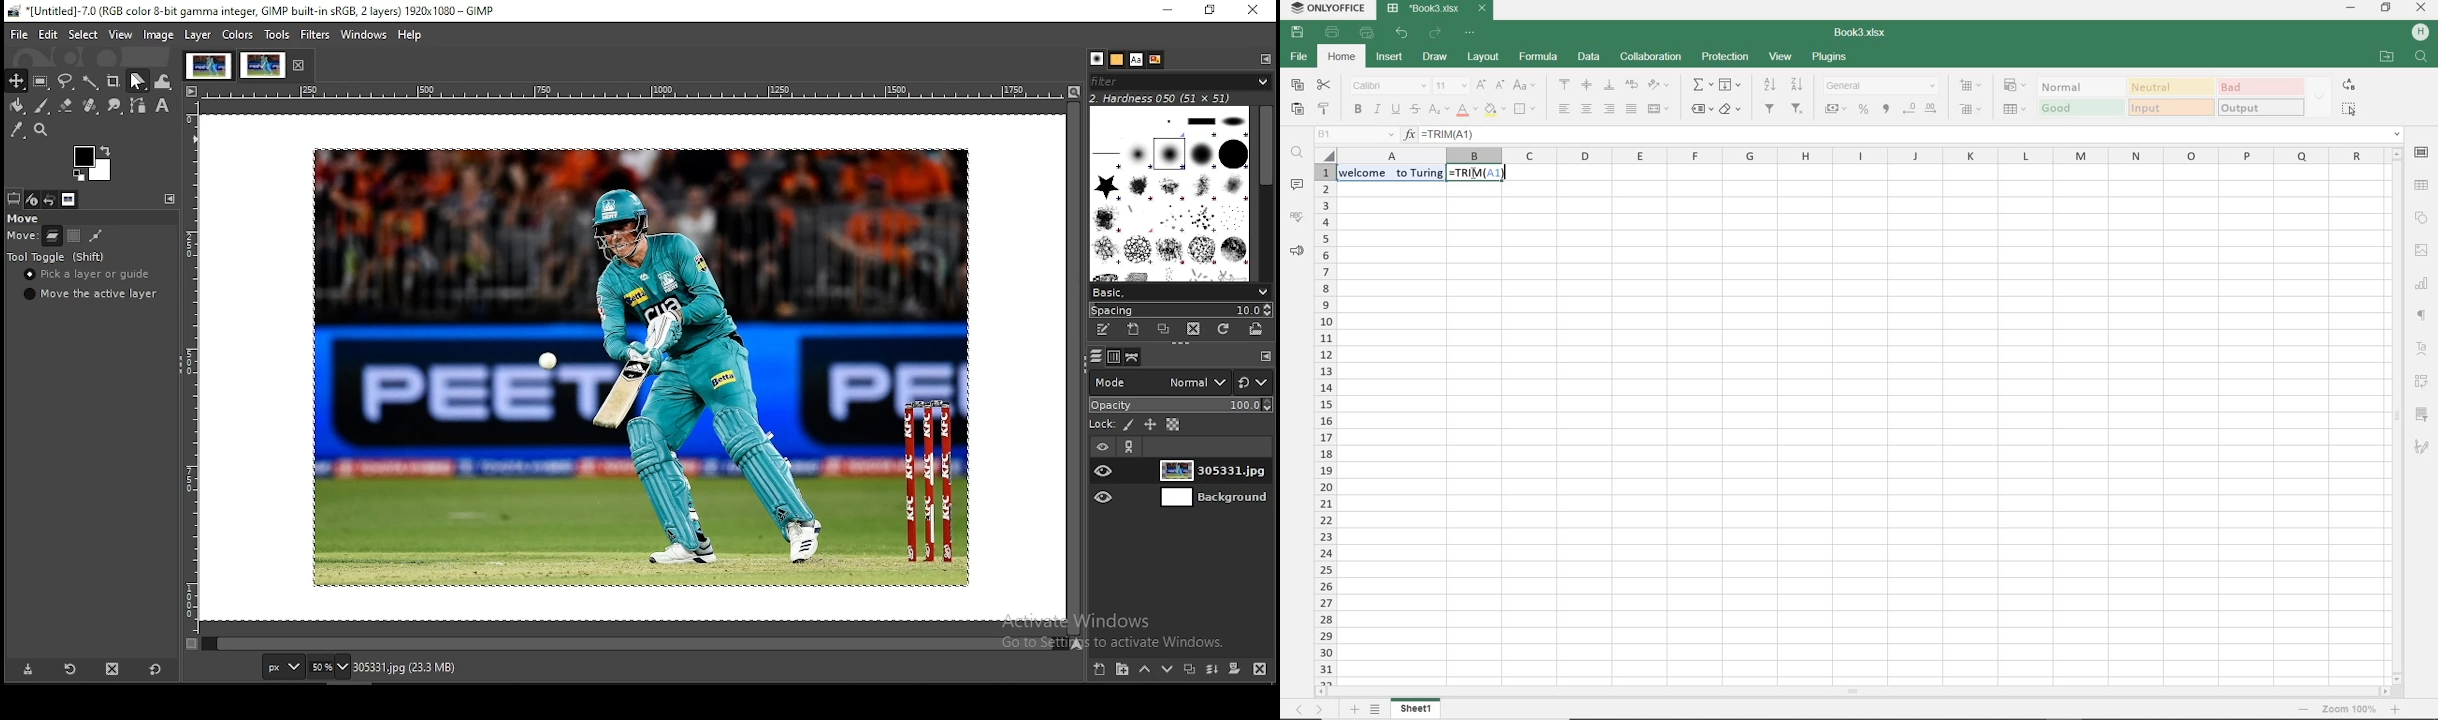  Describe the element at coordinates (644, 366) in the screenshot. I see `image` at that location.